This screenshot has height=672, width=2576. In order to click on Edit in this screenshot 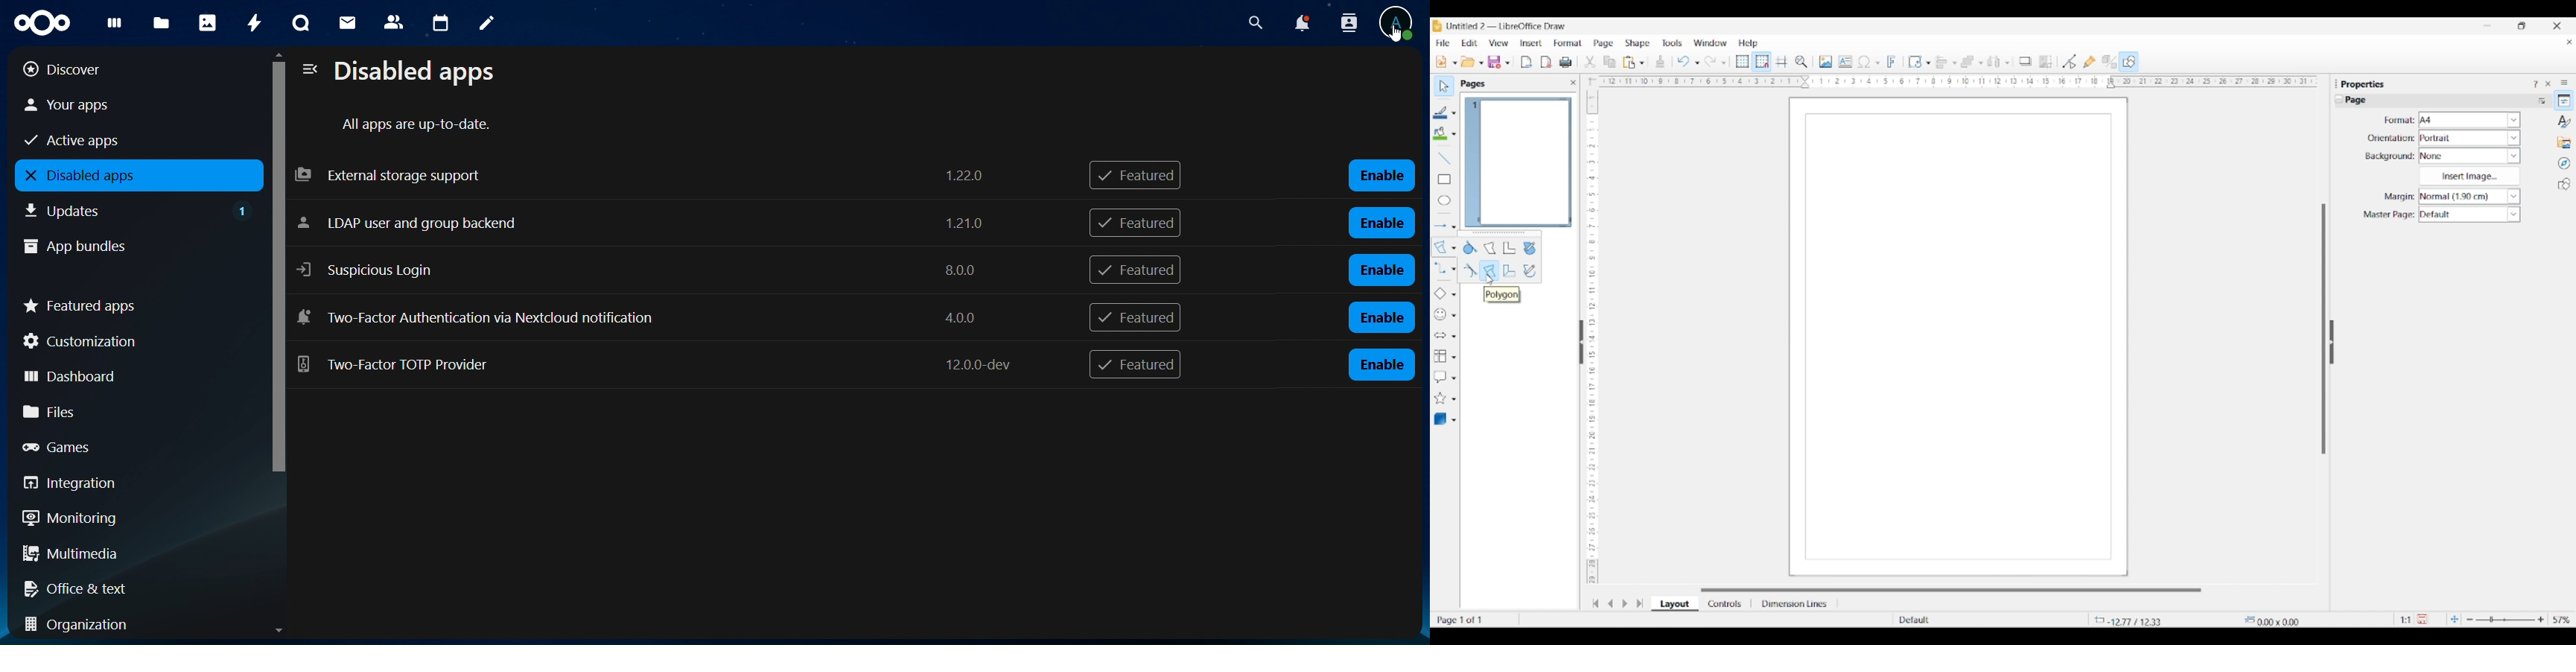, I will do `click(1469, 43)`.